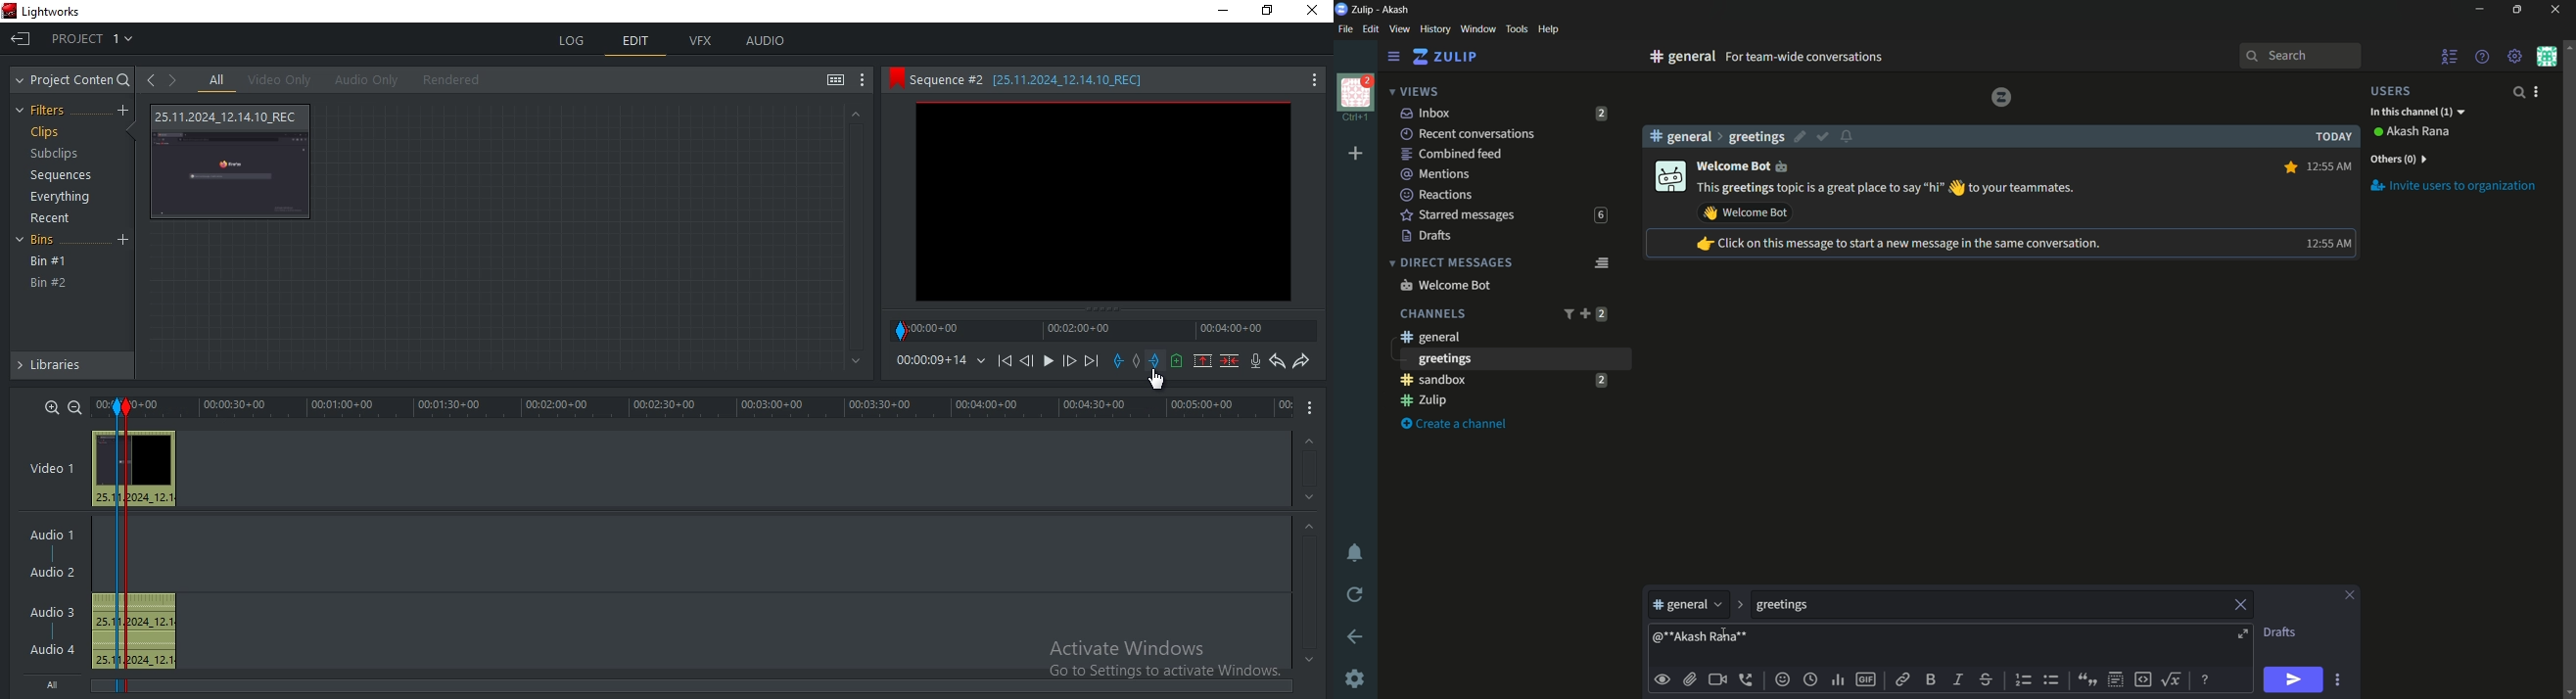  I want to click on help menu, so click(2481, 56).